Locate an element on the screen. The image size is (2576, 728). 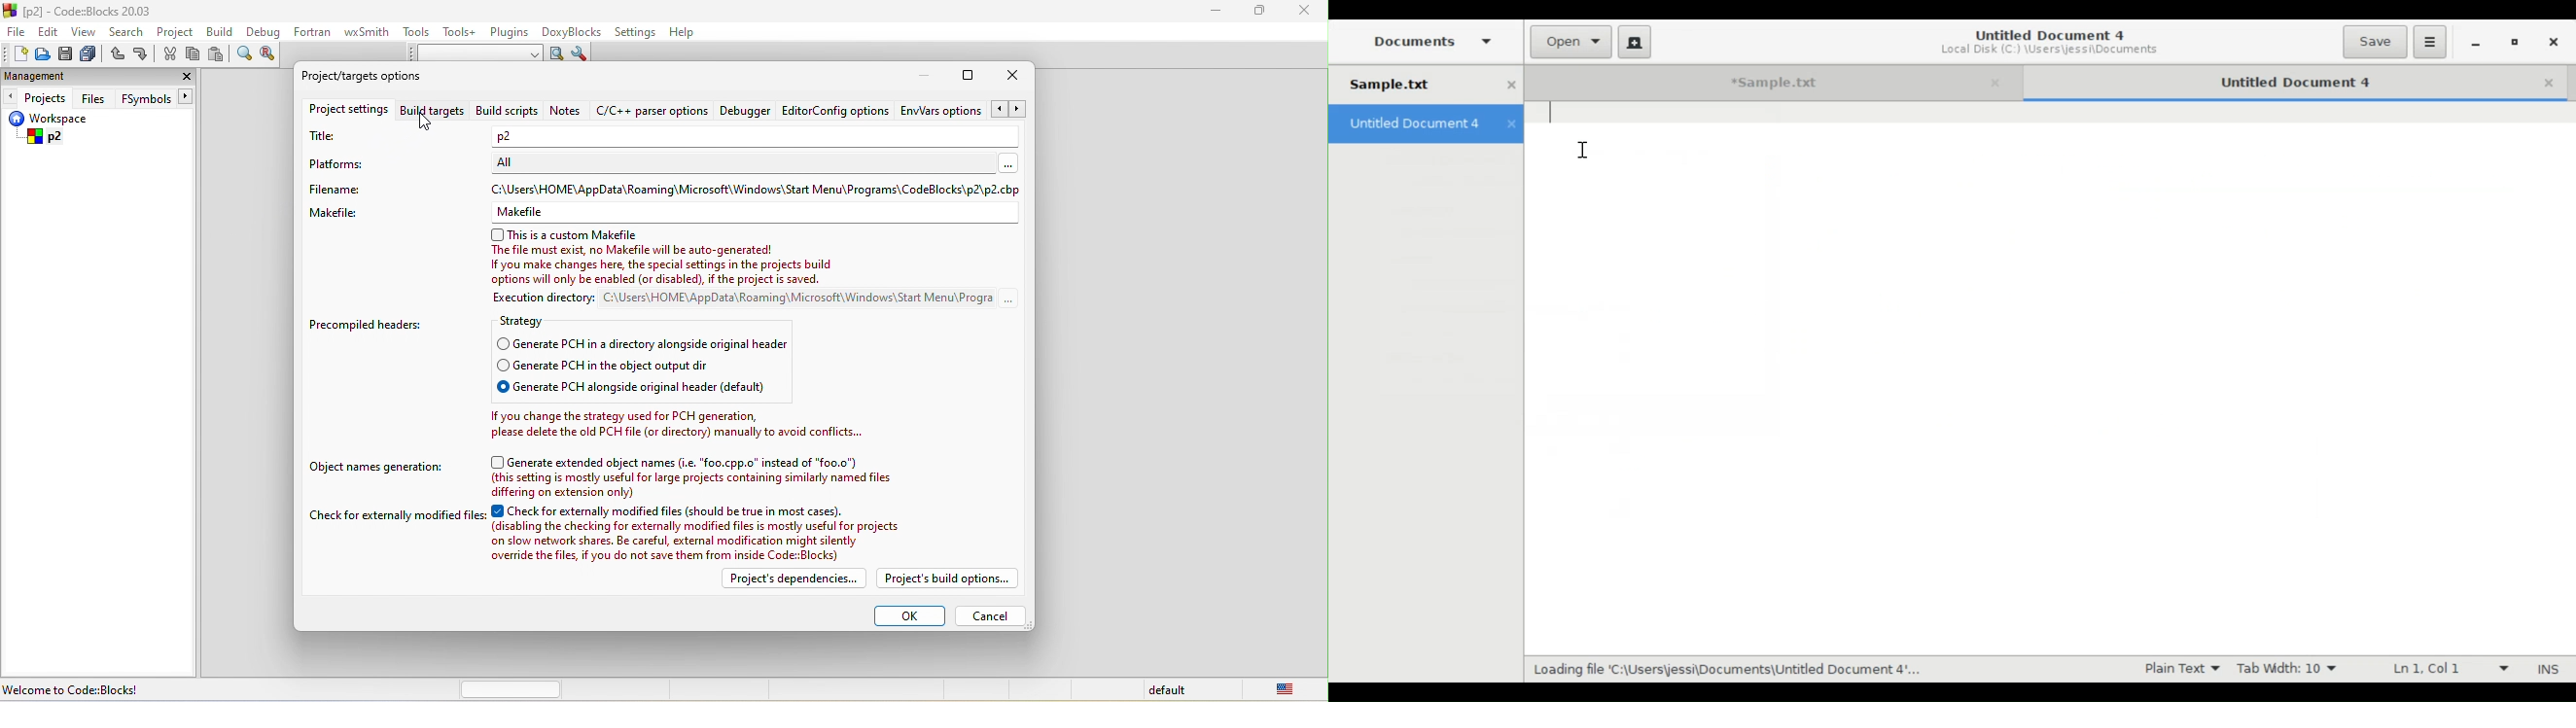
projects is located at coordinates (38, 98).